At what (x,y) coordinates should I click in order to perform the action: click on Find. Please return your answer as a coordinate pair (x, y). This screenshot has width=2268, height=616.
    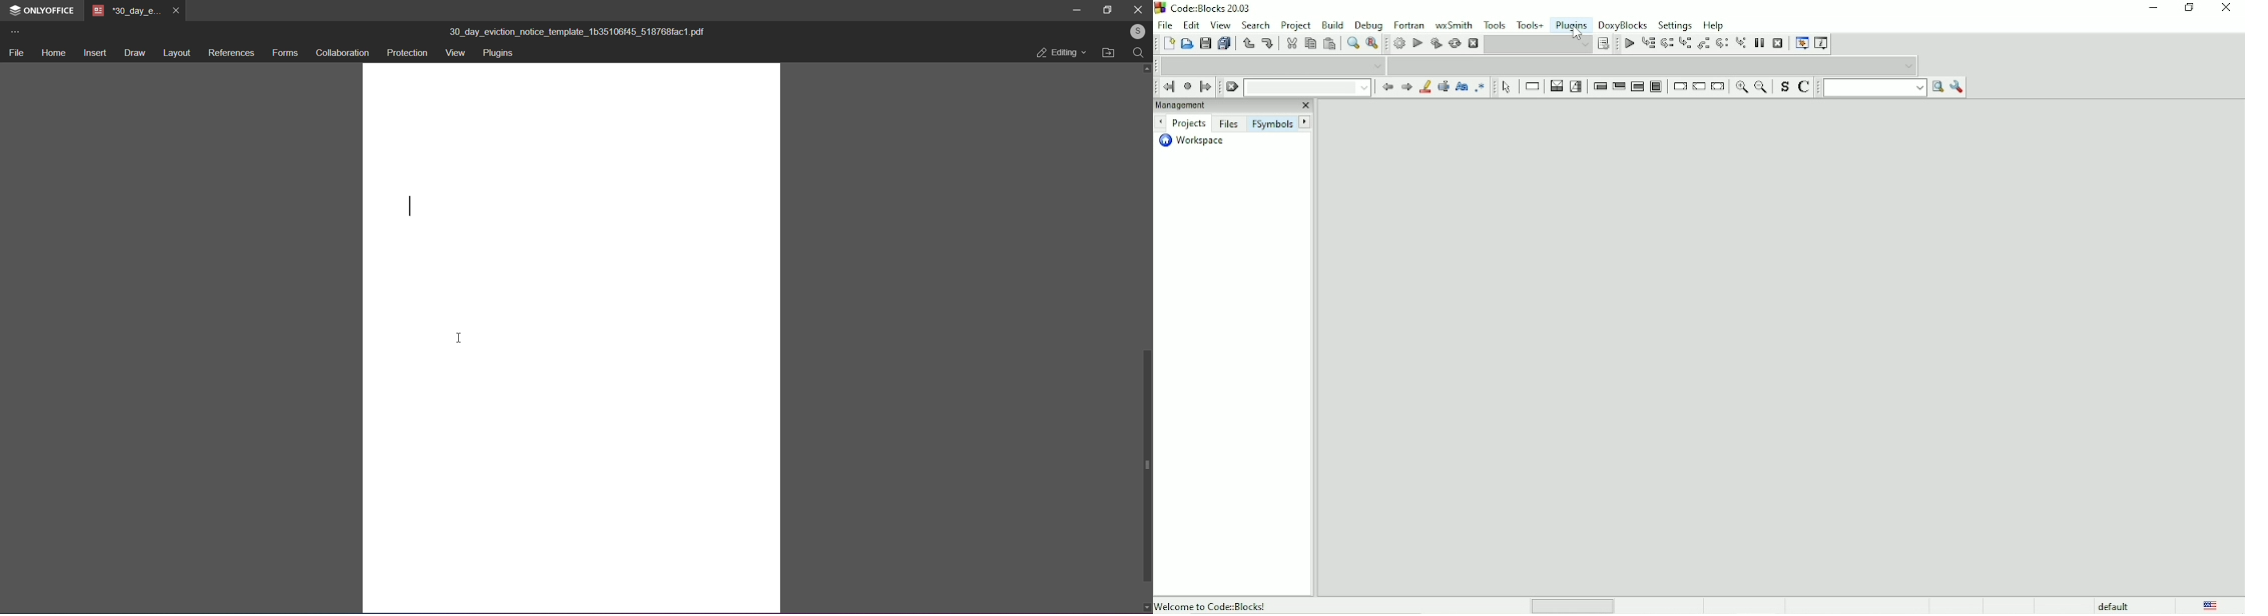
    Looking at the image, I should click on (1352, 43).